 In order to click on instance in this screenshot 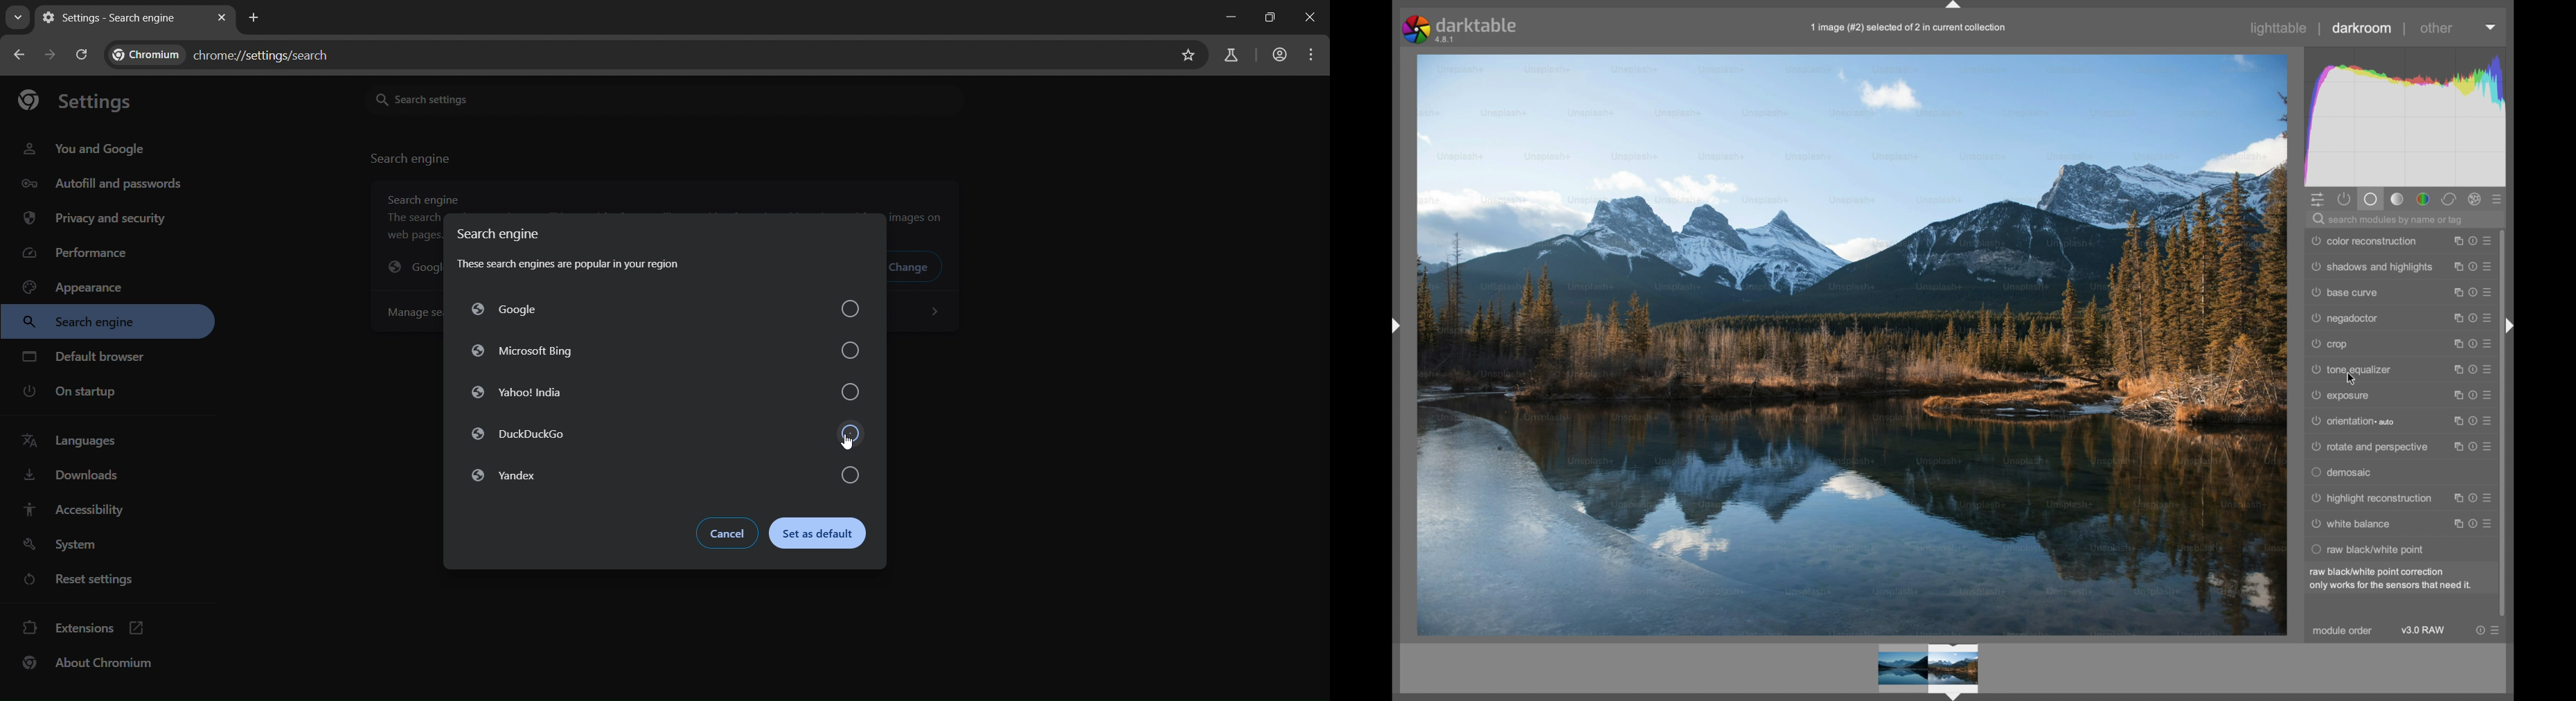, I will do `click(2454, 317)`.